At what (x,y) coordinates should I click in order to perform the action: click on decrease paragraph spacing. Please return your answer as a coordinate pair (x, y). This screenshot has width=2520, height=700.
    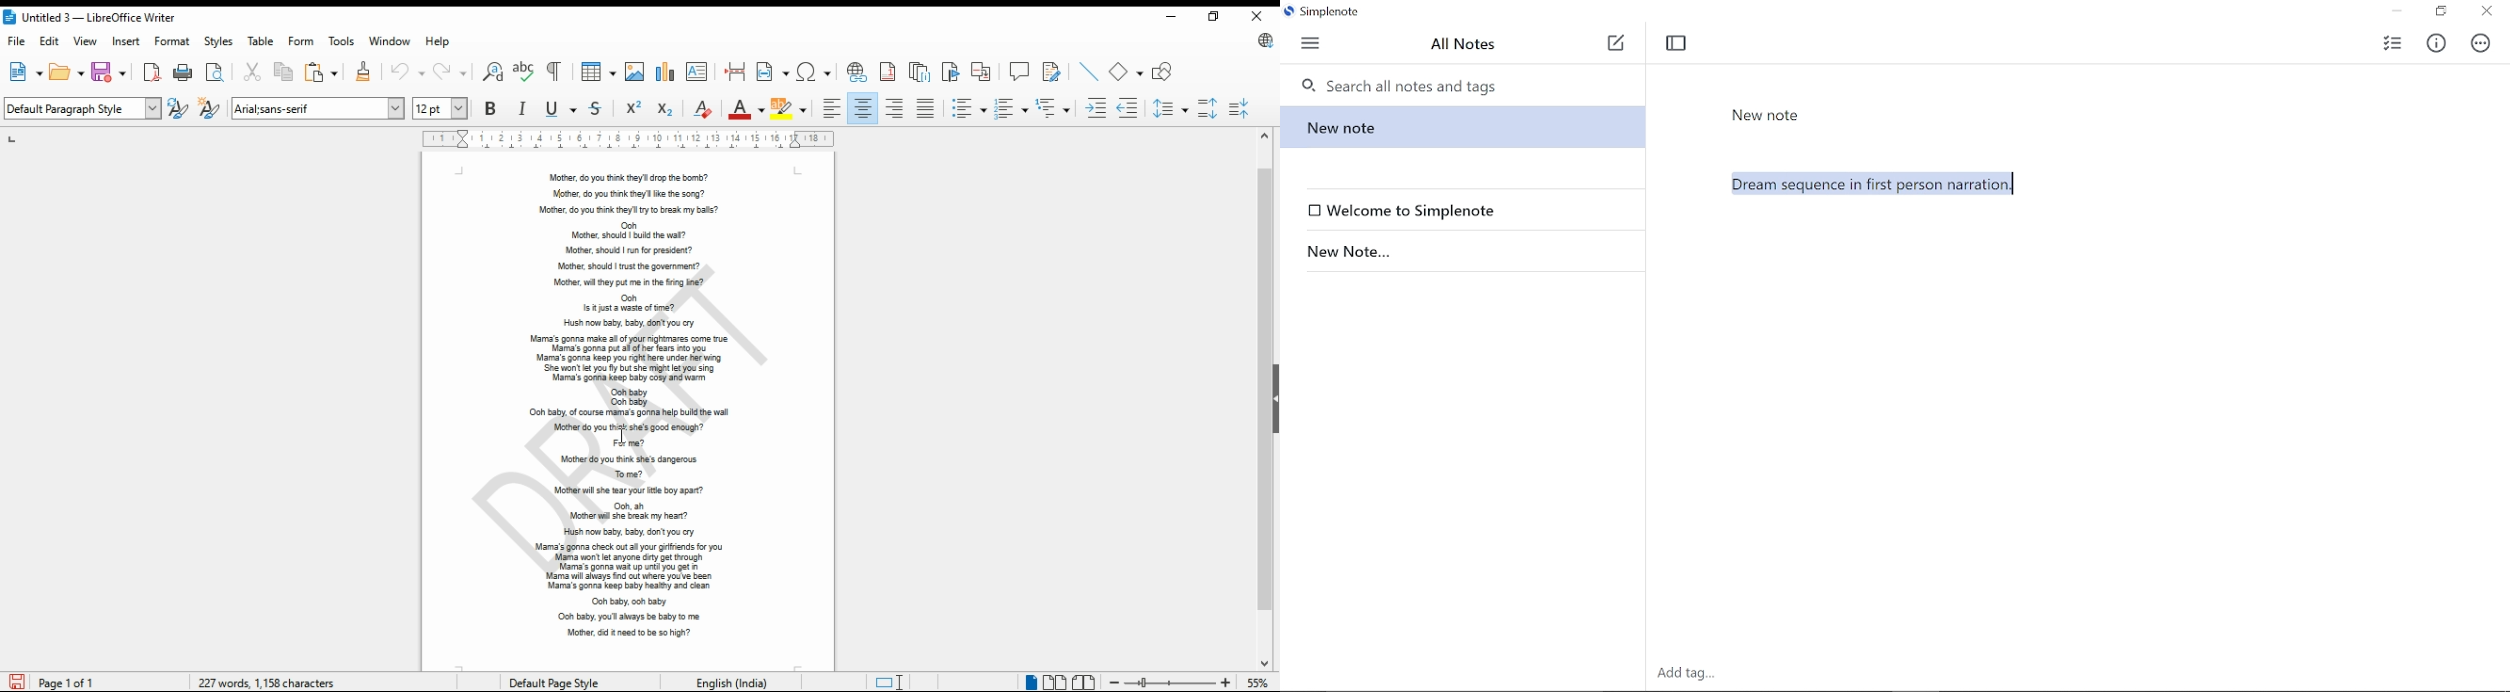
    Looking at the image, I should click on (1244, 108).